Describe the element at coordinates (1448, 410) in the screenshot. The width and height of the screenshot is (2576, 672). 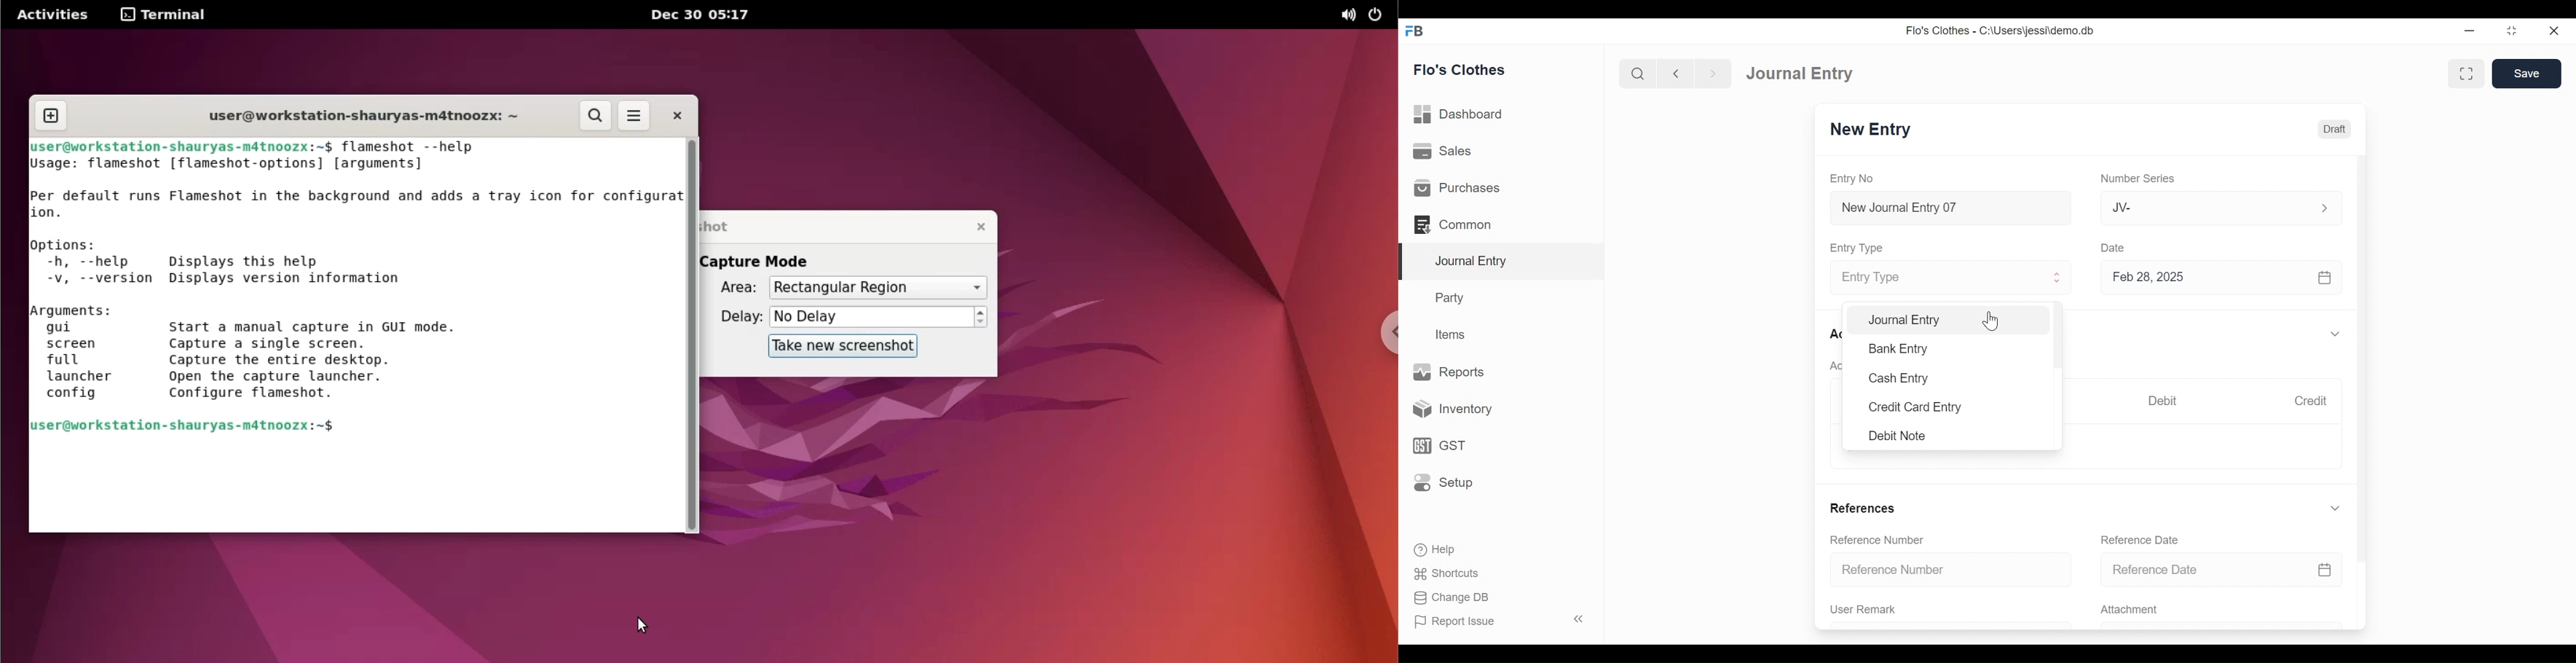
I see `Inventory` at that location.